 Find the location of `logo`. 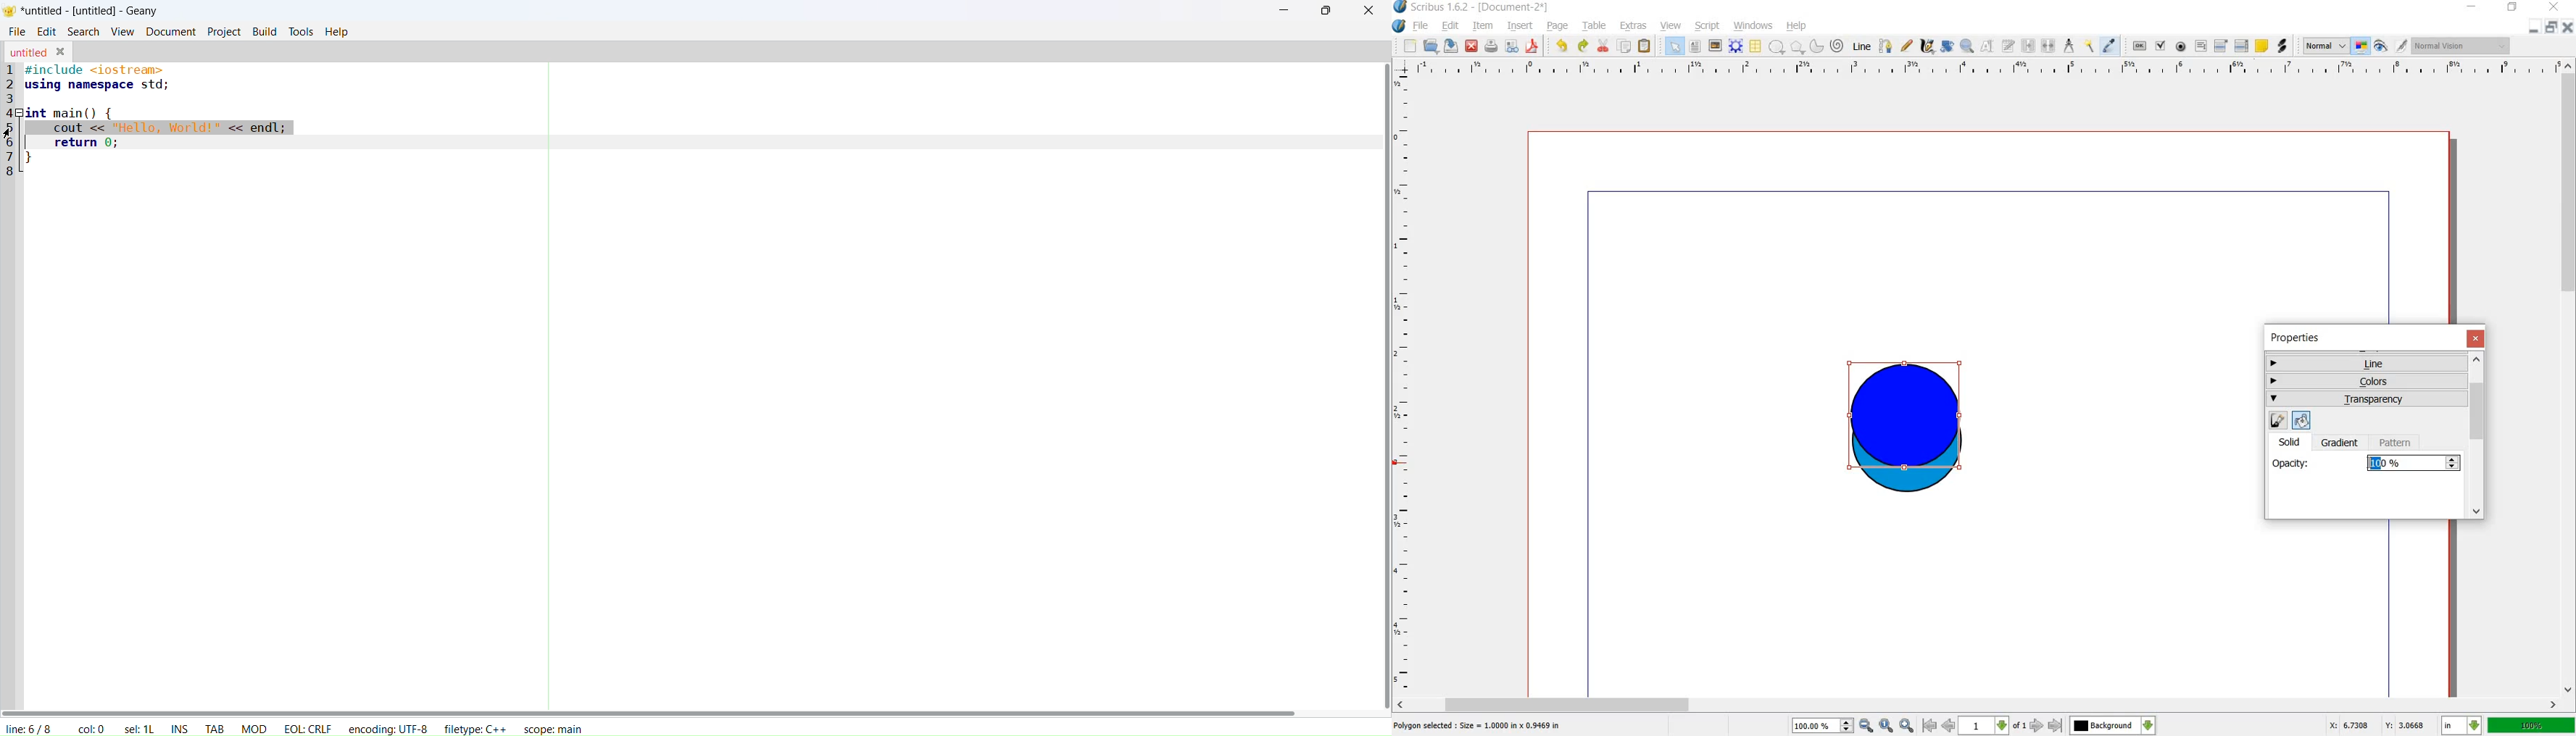

logo is located at coordinates (1400, 6).